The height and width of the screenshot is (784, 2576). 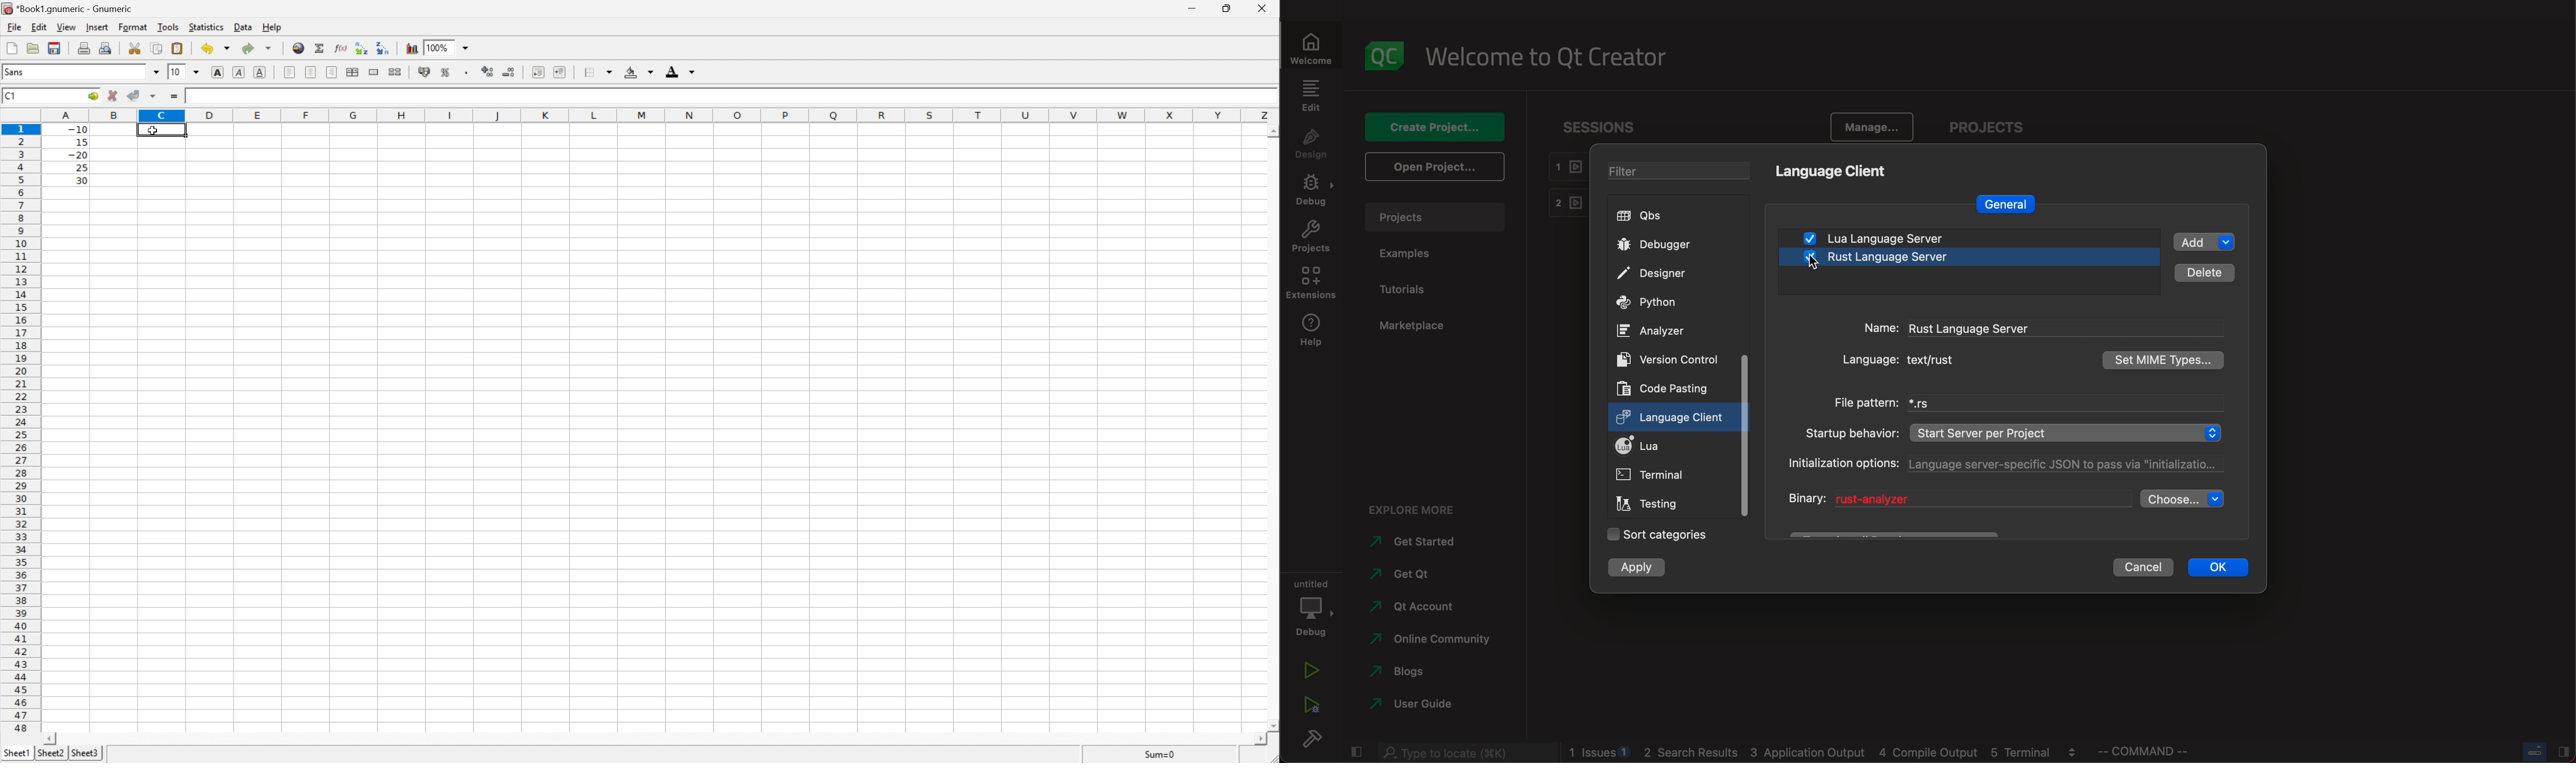 What do you see at coordinates (1871, 127) in the screenshot?
I see `manage` at bounding box center [1871, 127].